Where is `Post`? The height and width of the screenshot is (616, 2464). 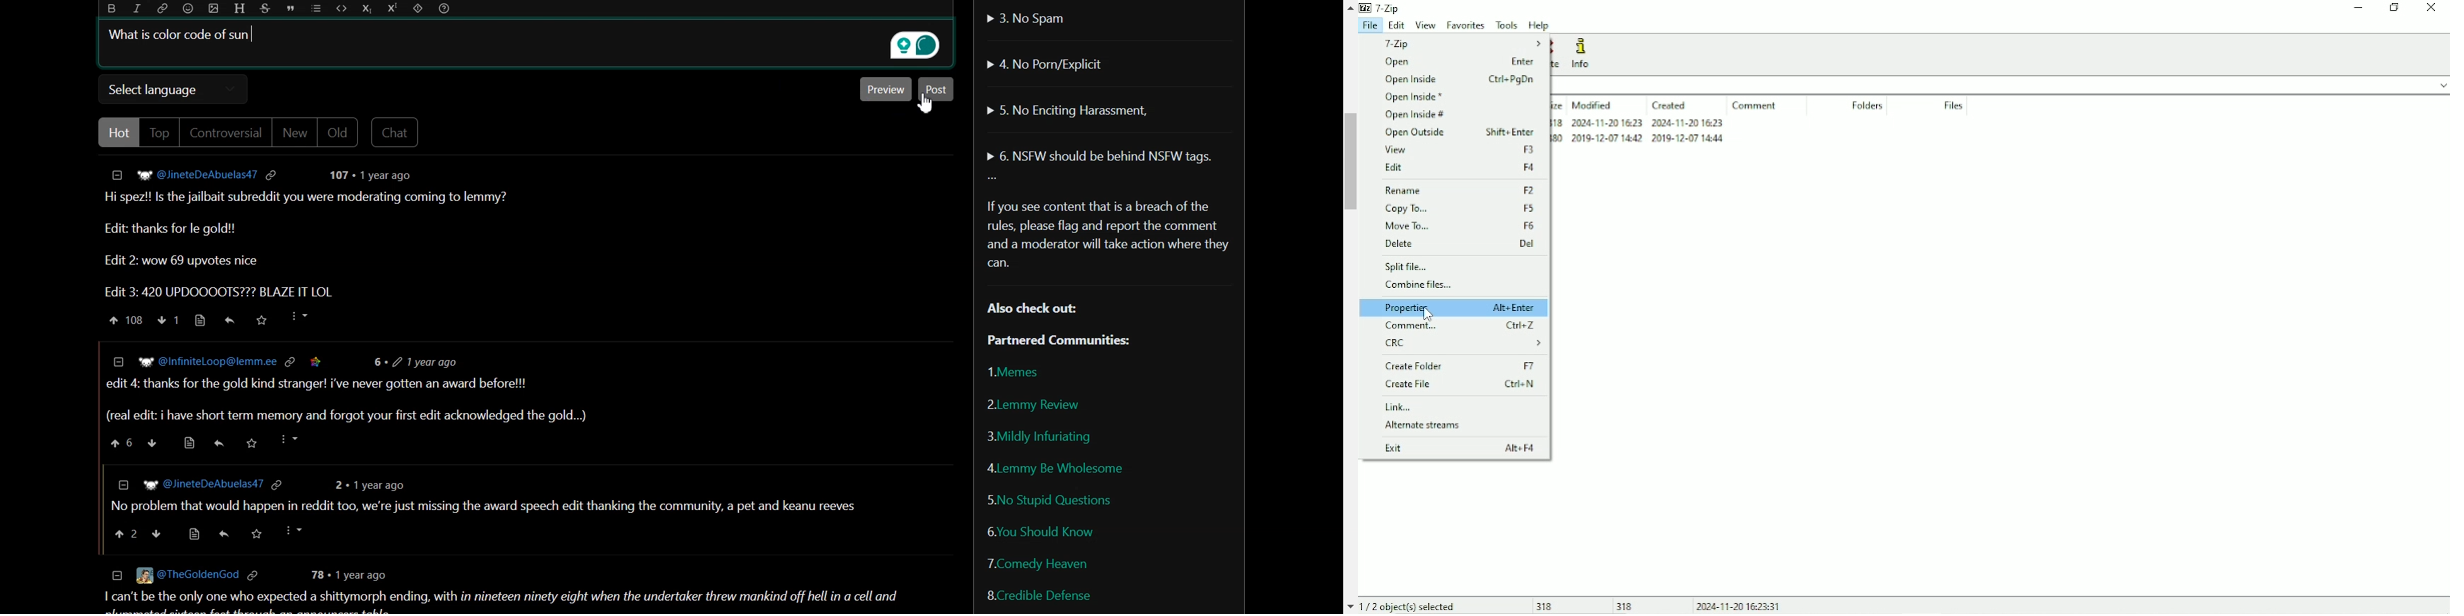
Post is located at coordinates (511, 386).